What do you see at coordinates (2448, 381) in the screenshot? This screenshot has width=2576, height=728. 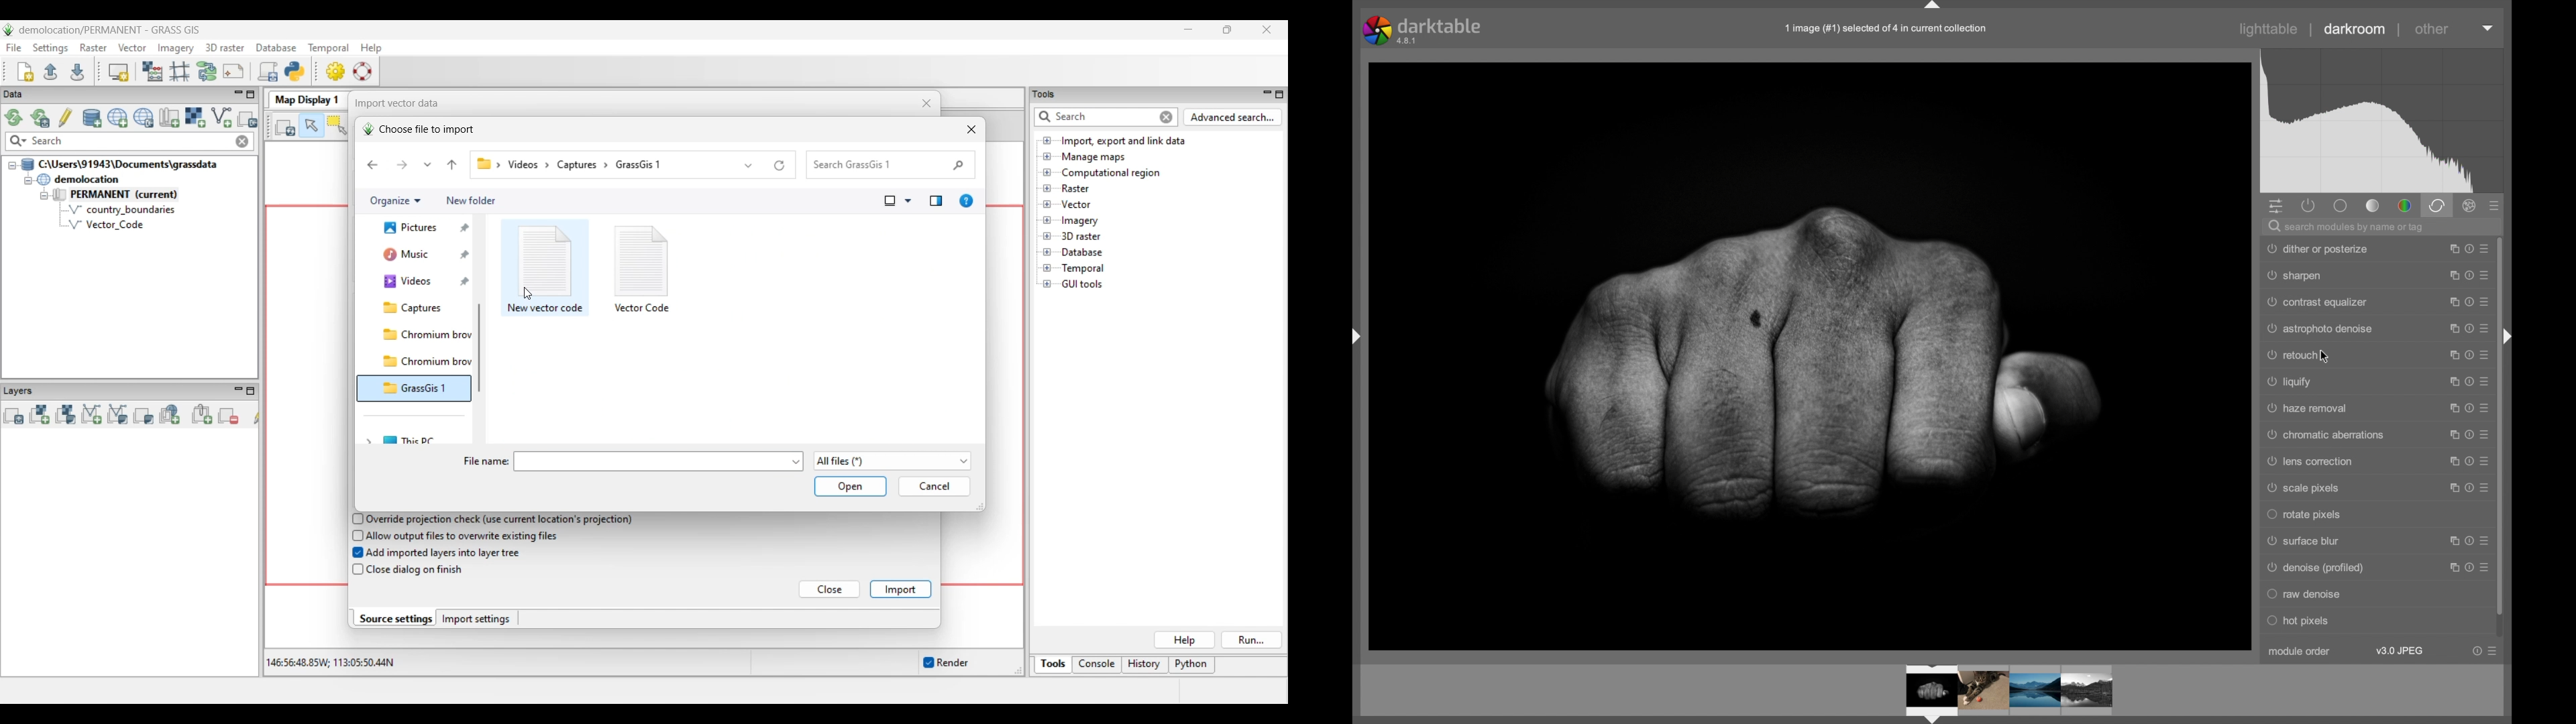 I see `maximize` at bounding box center [2448, 381].